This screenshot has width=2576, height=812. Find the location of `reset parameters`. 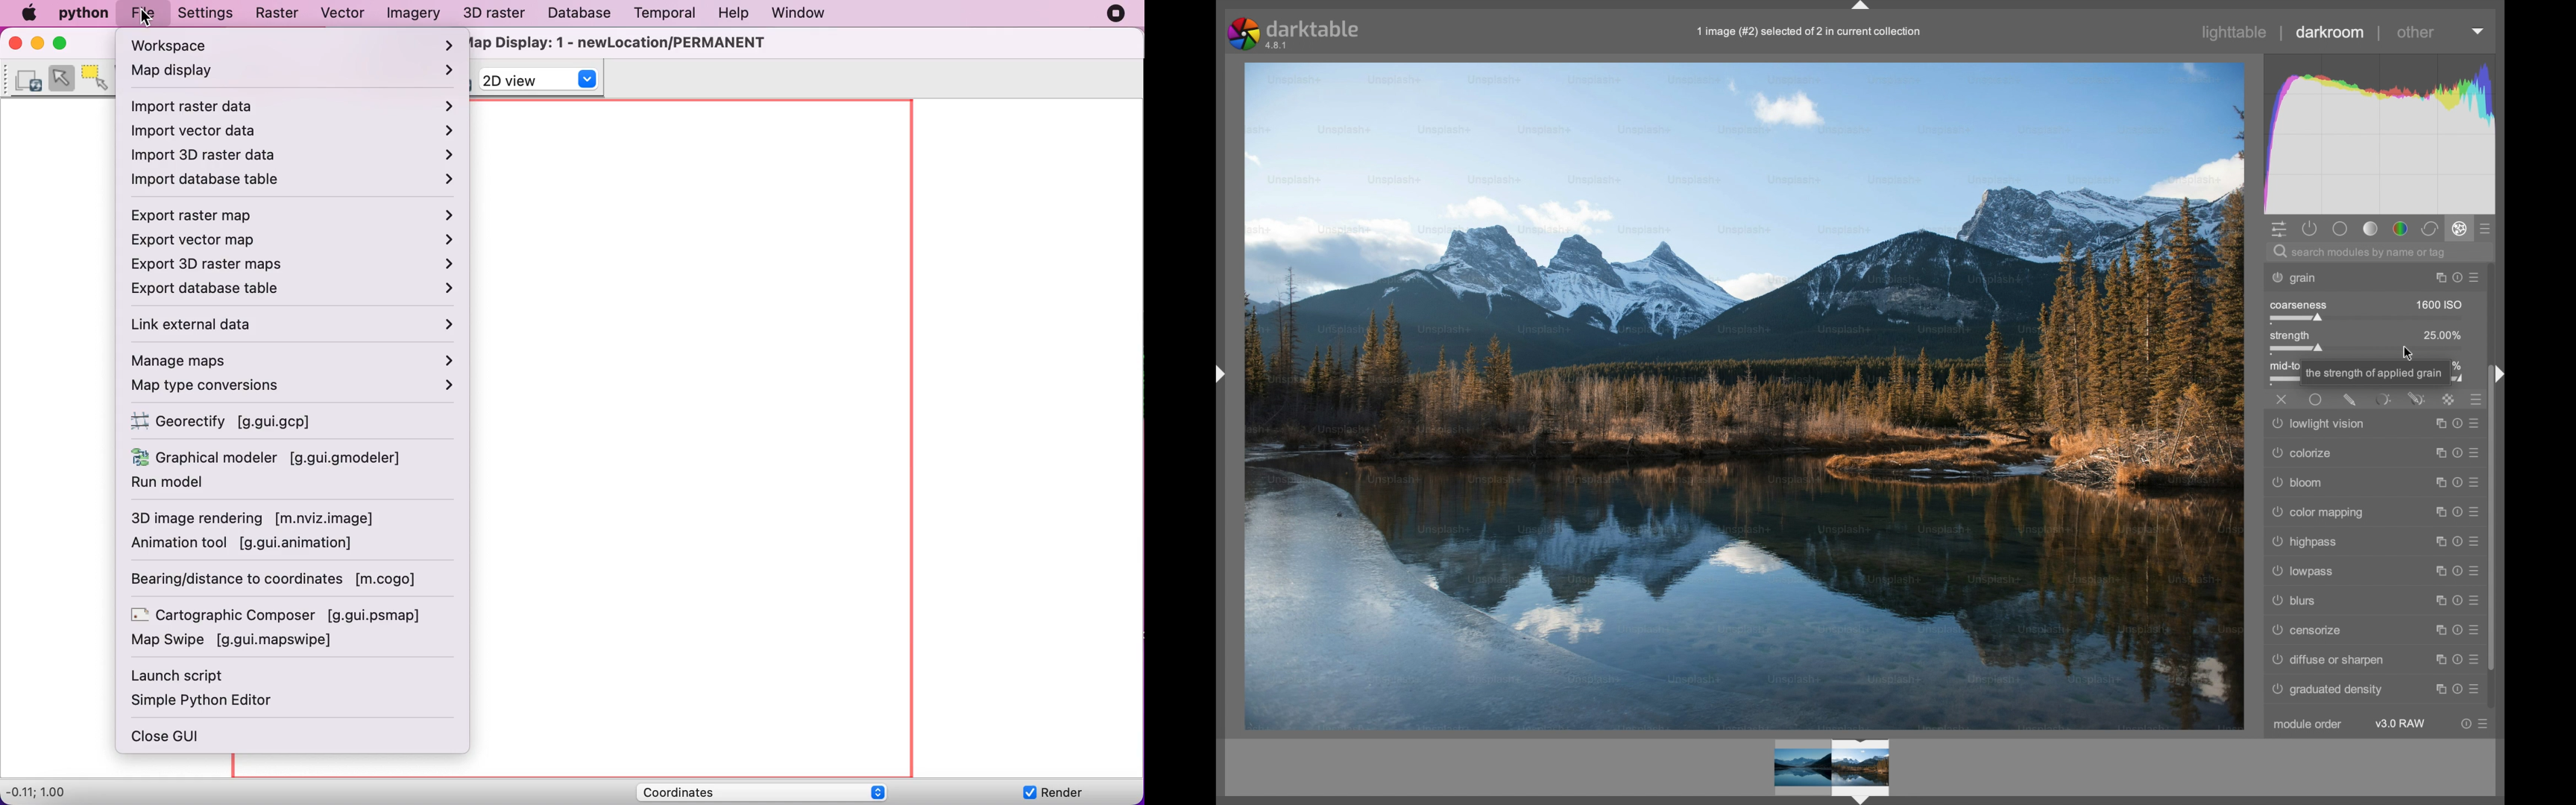

reset parameters is located at coordinates (2459, 631).